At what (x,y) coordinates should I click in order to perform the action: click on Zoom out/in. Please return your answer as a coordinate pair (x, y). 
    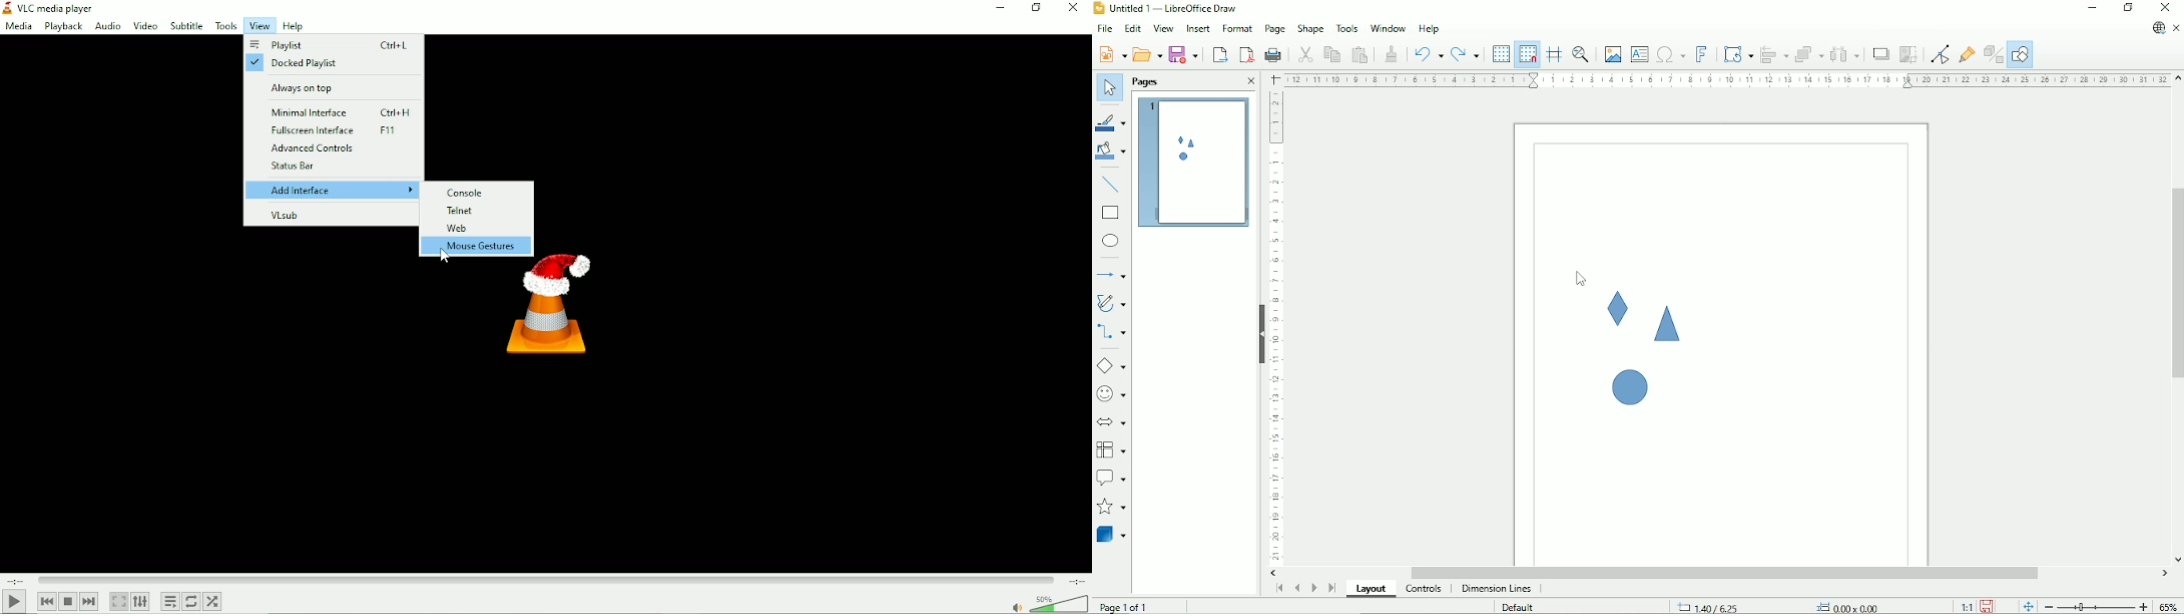
    Looking at the image, I should click on (2095, 607).